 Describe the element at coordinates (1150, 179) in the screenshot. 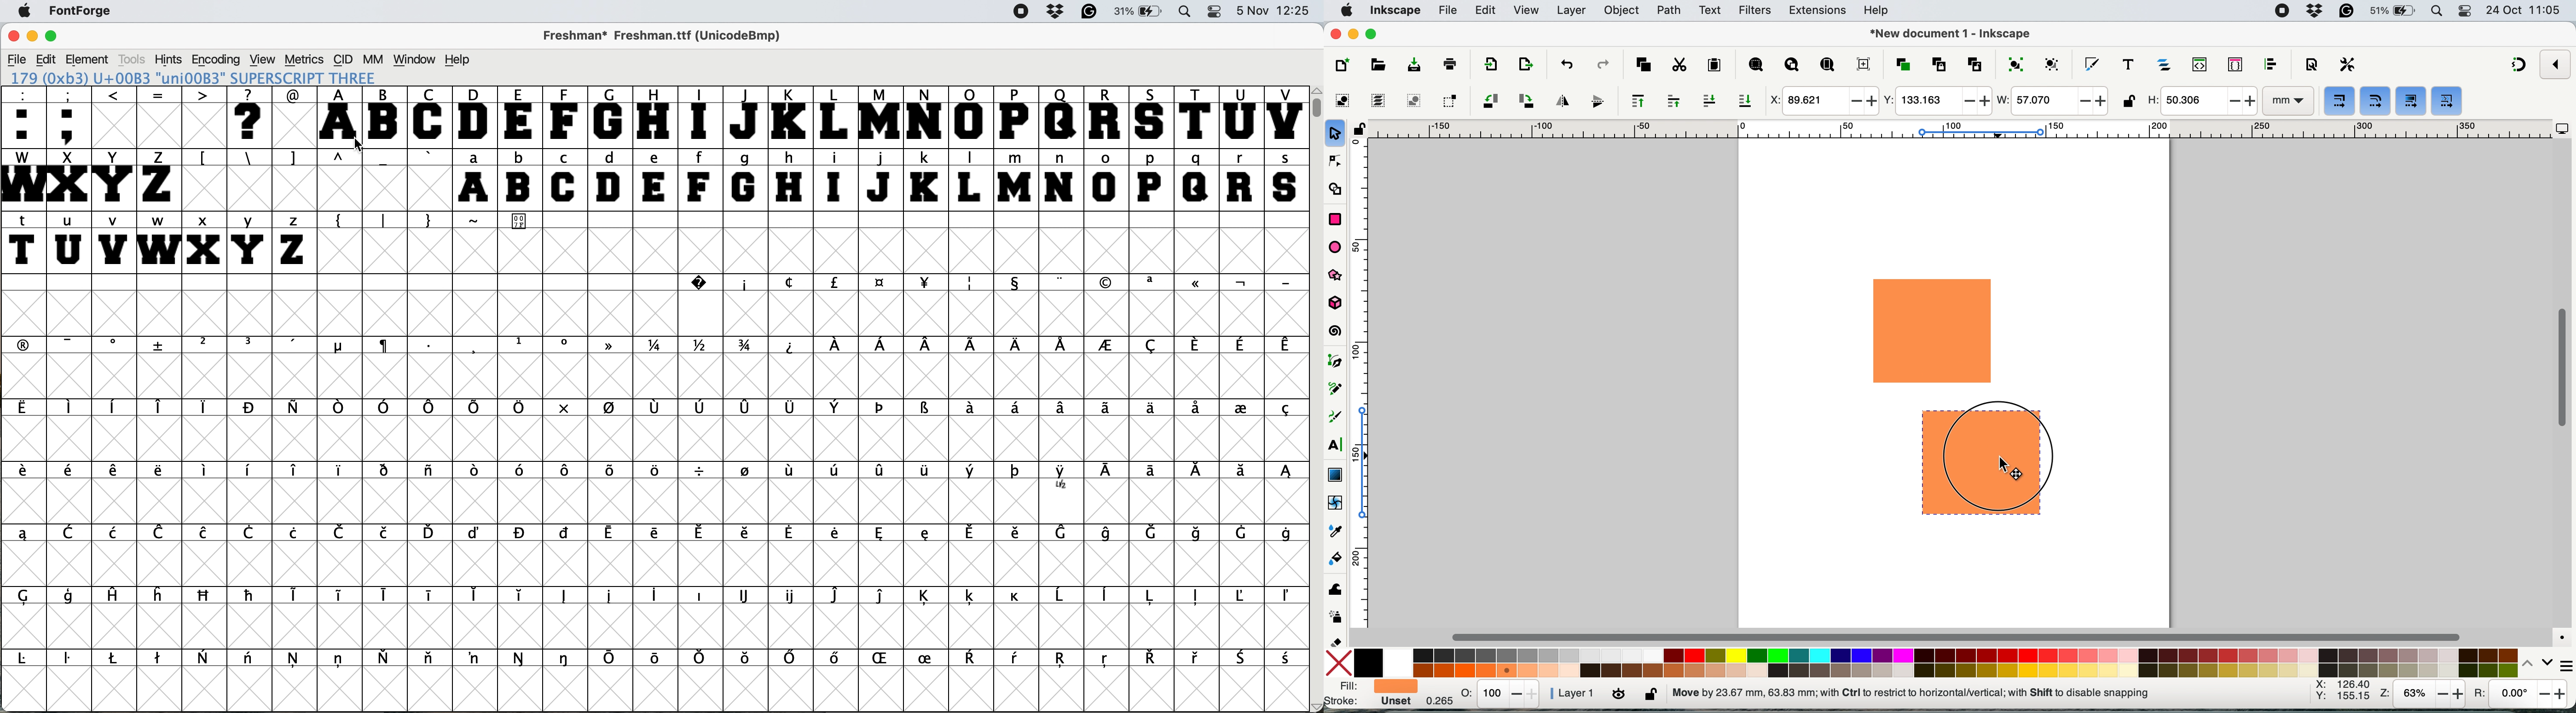

I see `p` at that location.